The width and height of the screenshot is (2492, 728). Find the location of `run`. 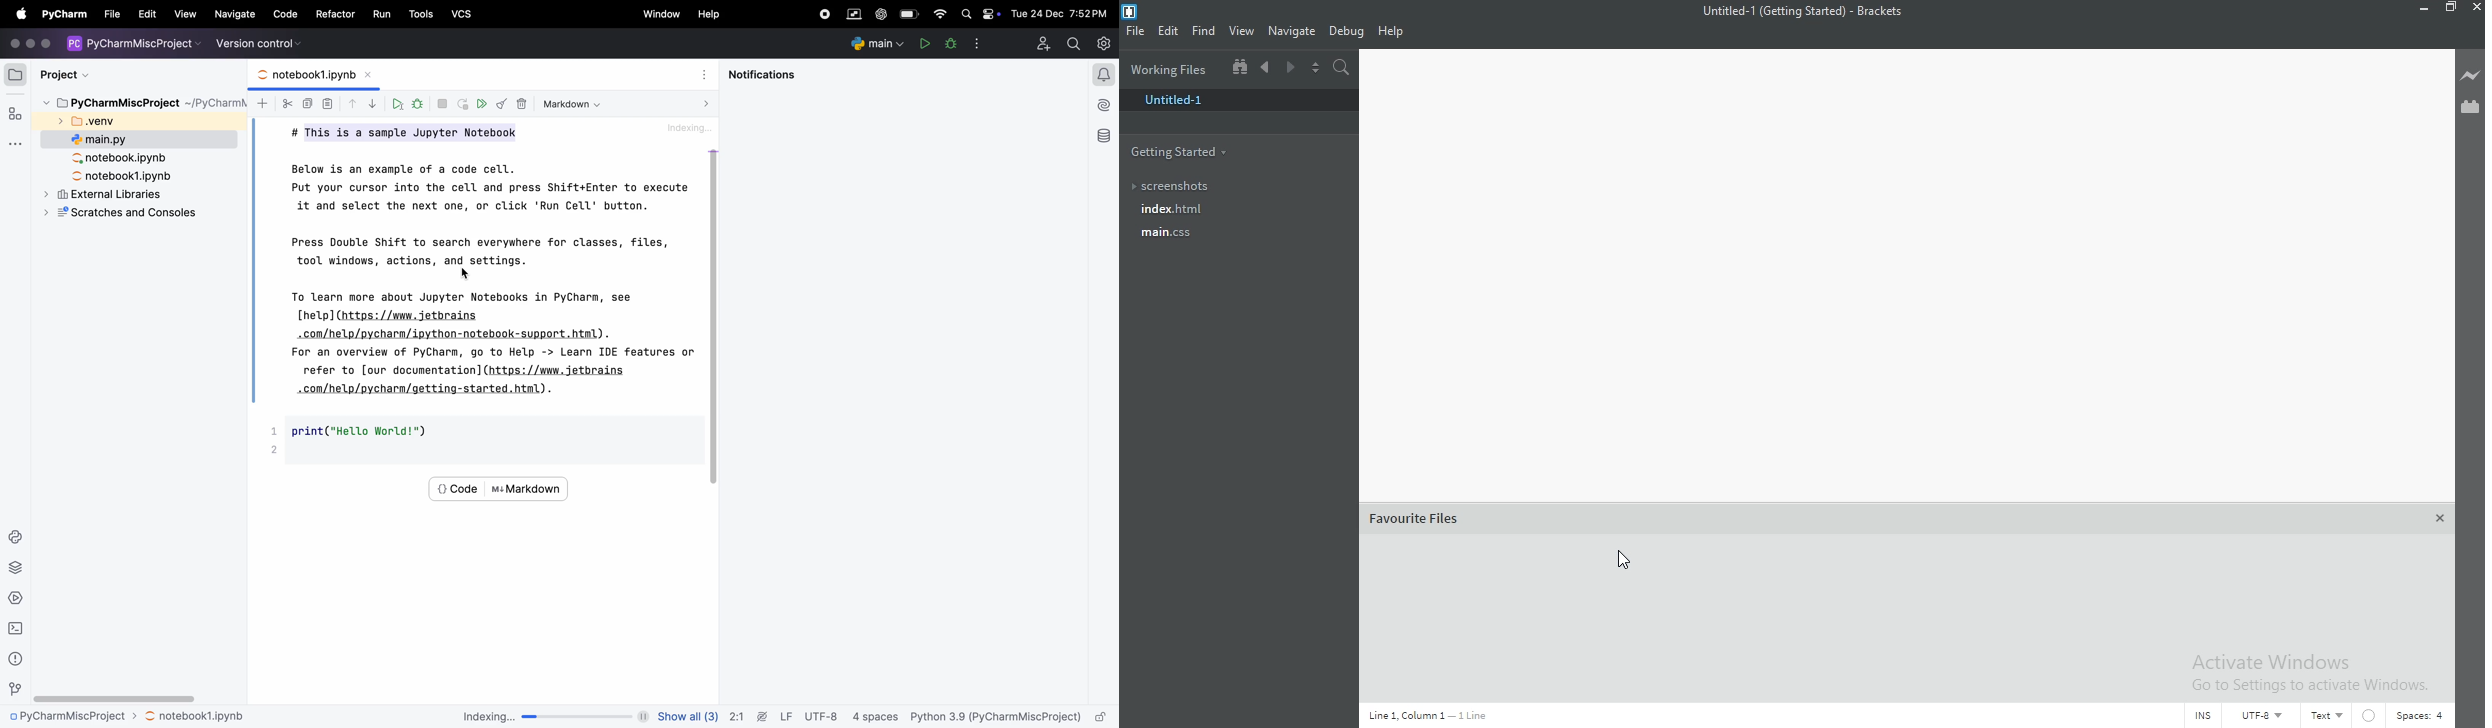

run is located at coordinates (384, 14).